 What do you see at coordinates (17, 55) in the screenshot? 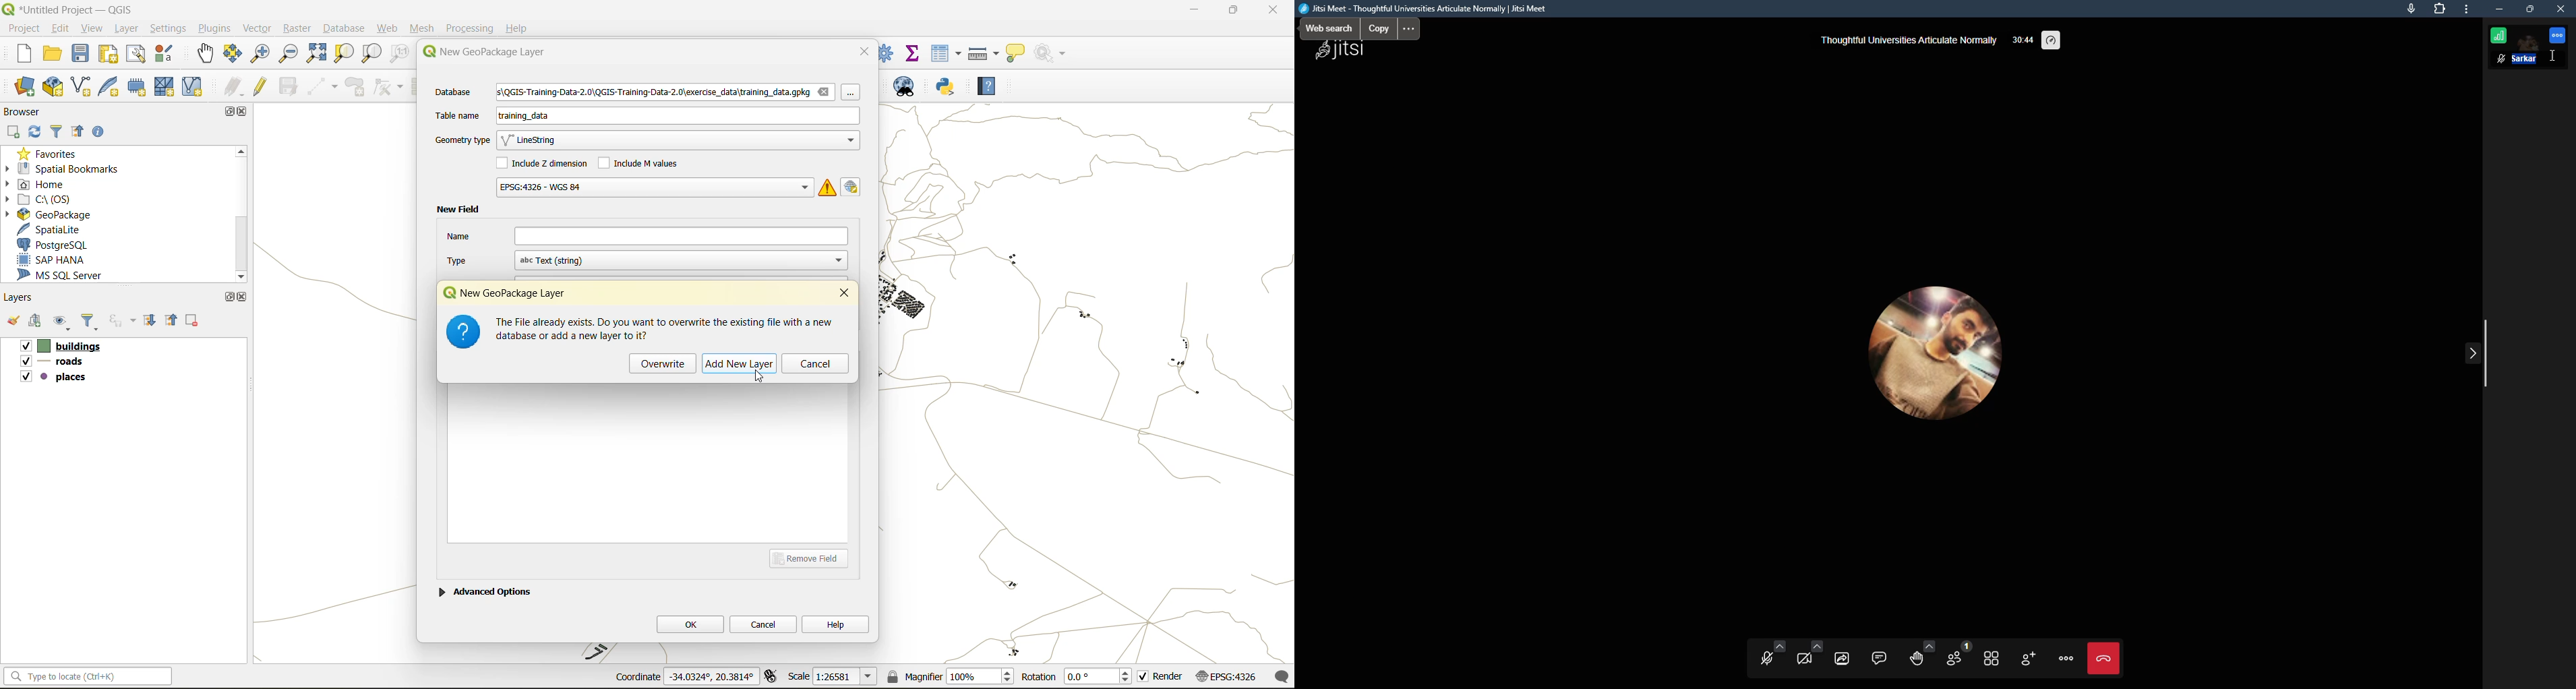
I see `new` at bounding box center [17, 55].